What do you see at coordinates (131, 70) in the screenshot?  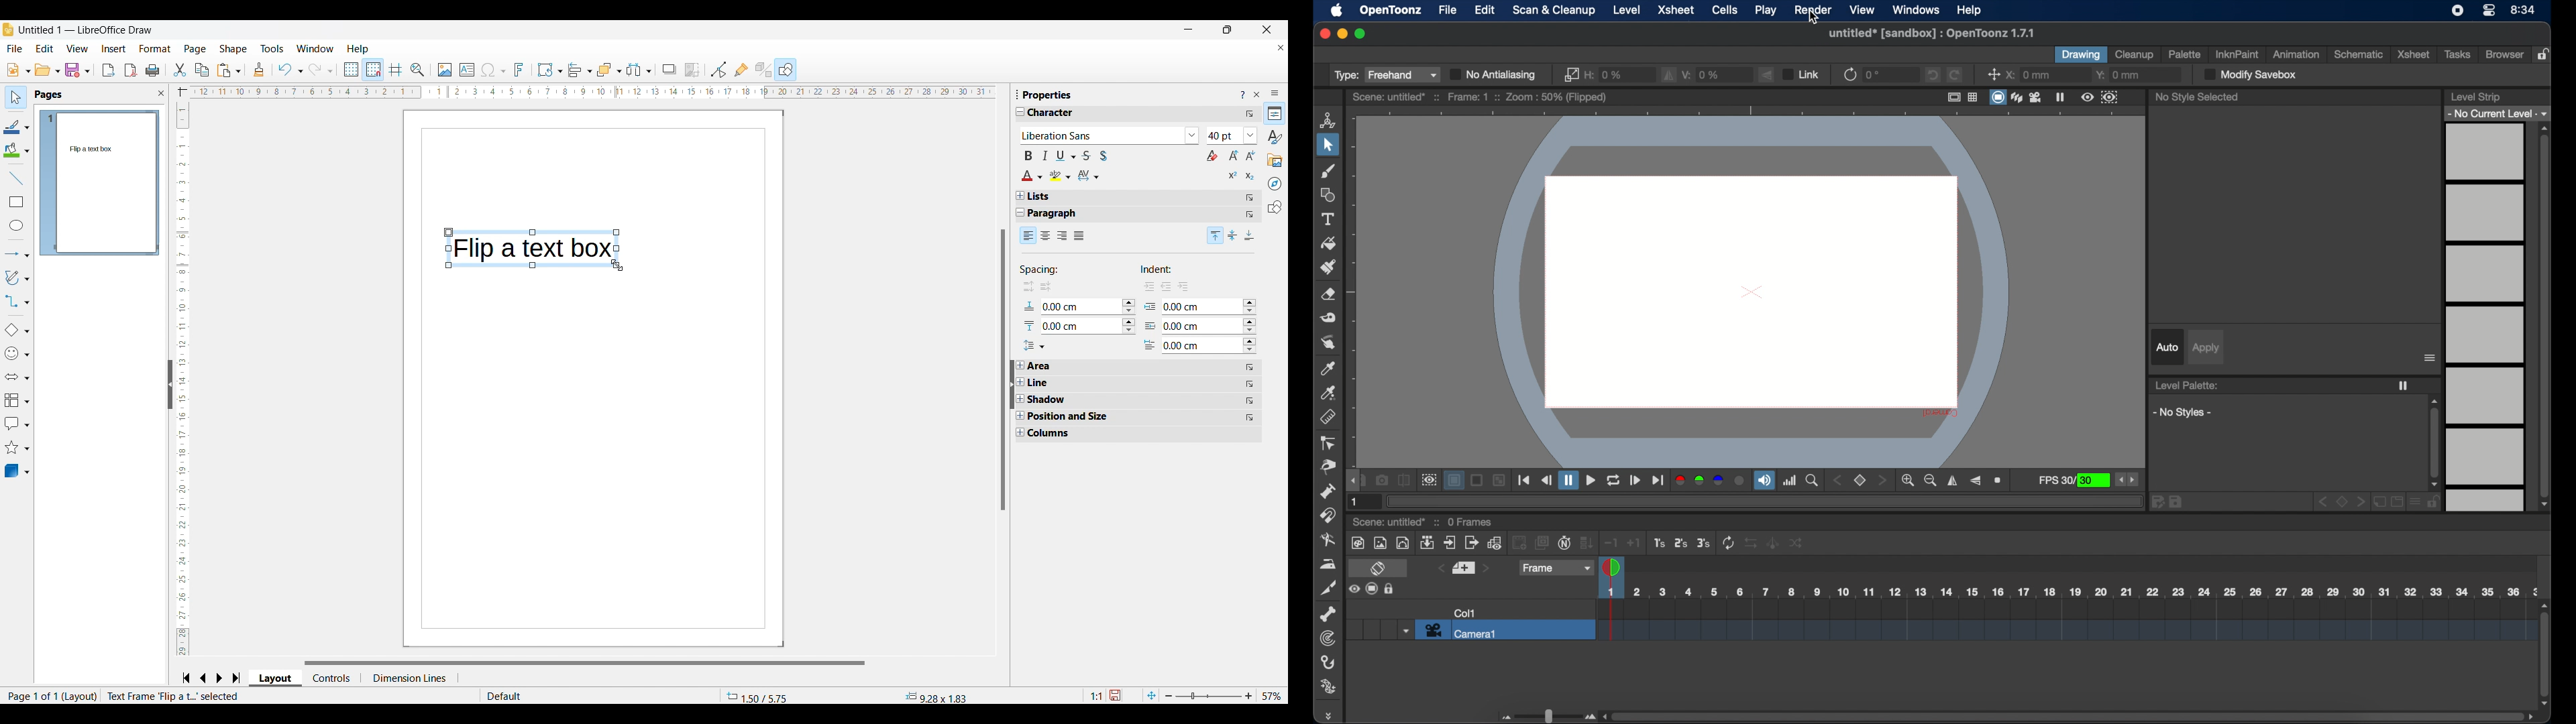 I see `Export directly as PDF` at bounding box center [131, 70].